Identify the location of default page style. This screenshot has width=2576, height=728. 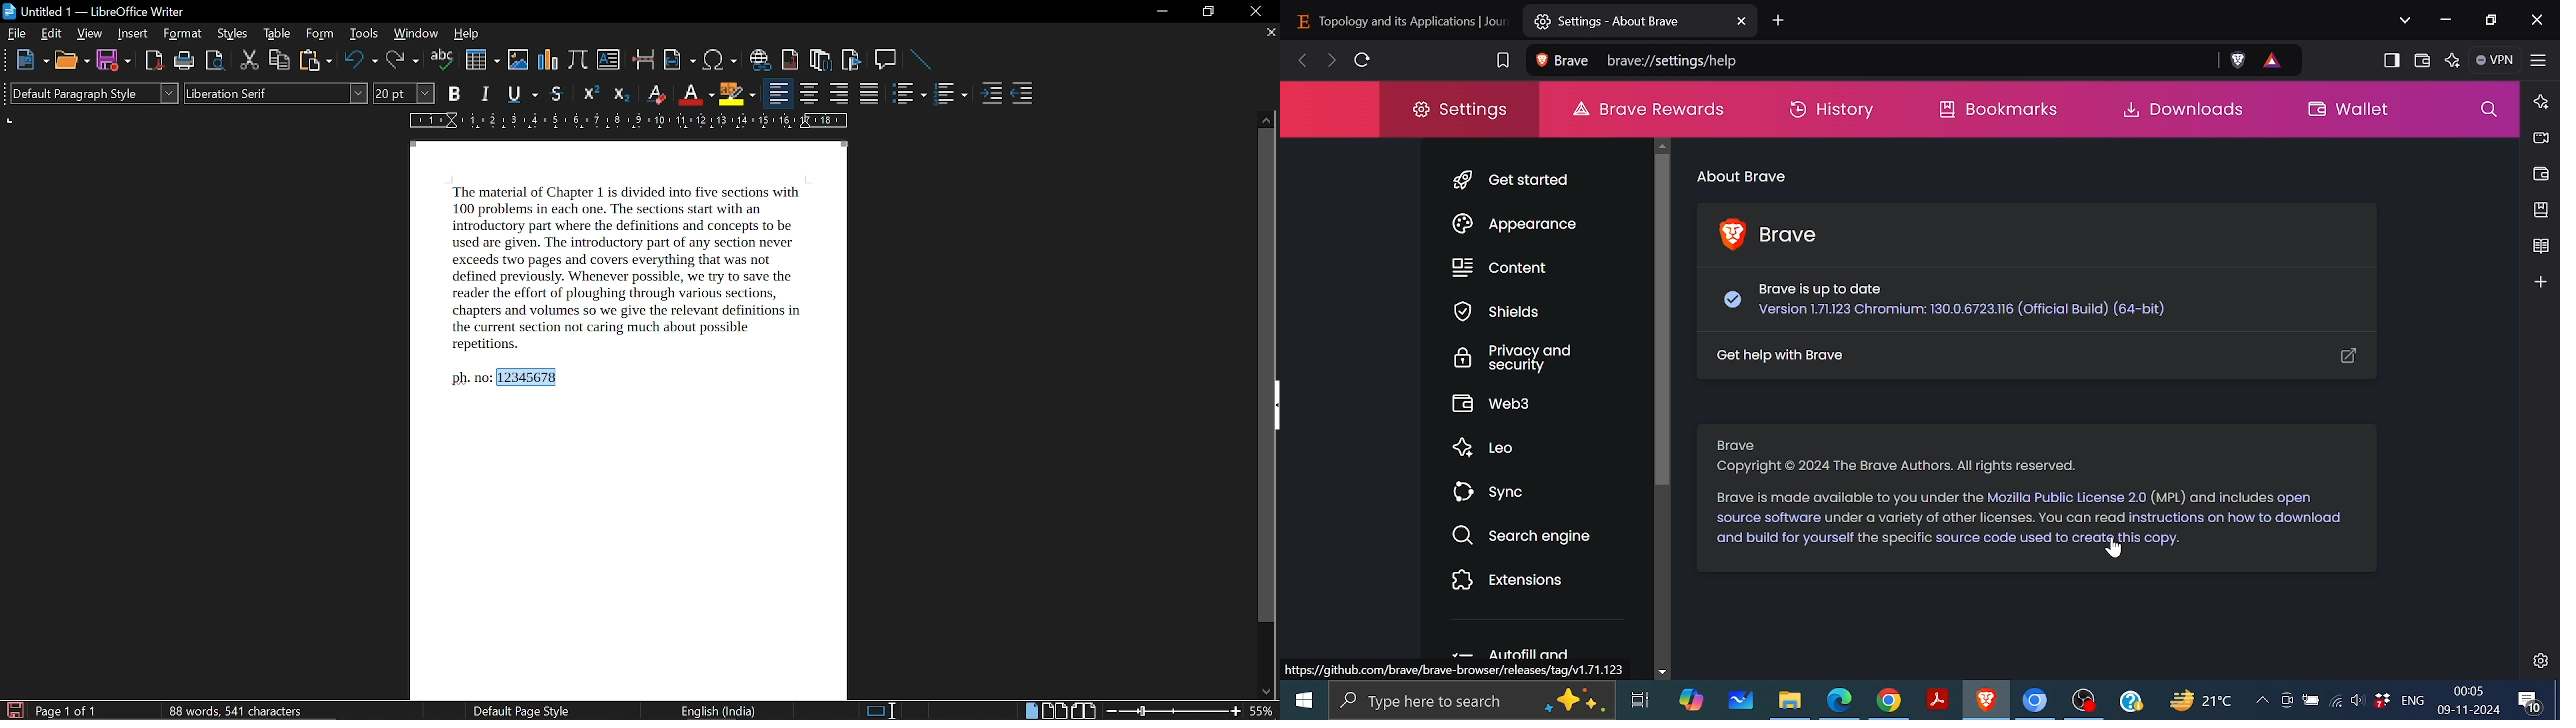
(522, 711).